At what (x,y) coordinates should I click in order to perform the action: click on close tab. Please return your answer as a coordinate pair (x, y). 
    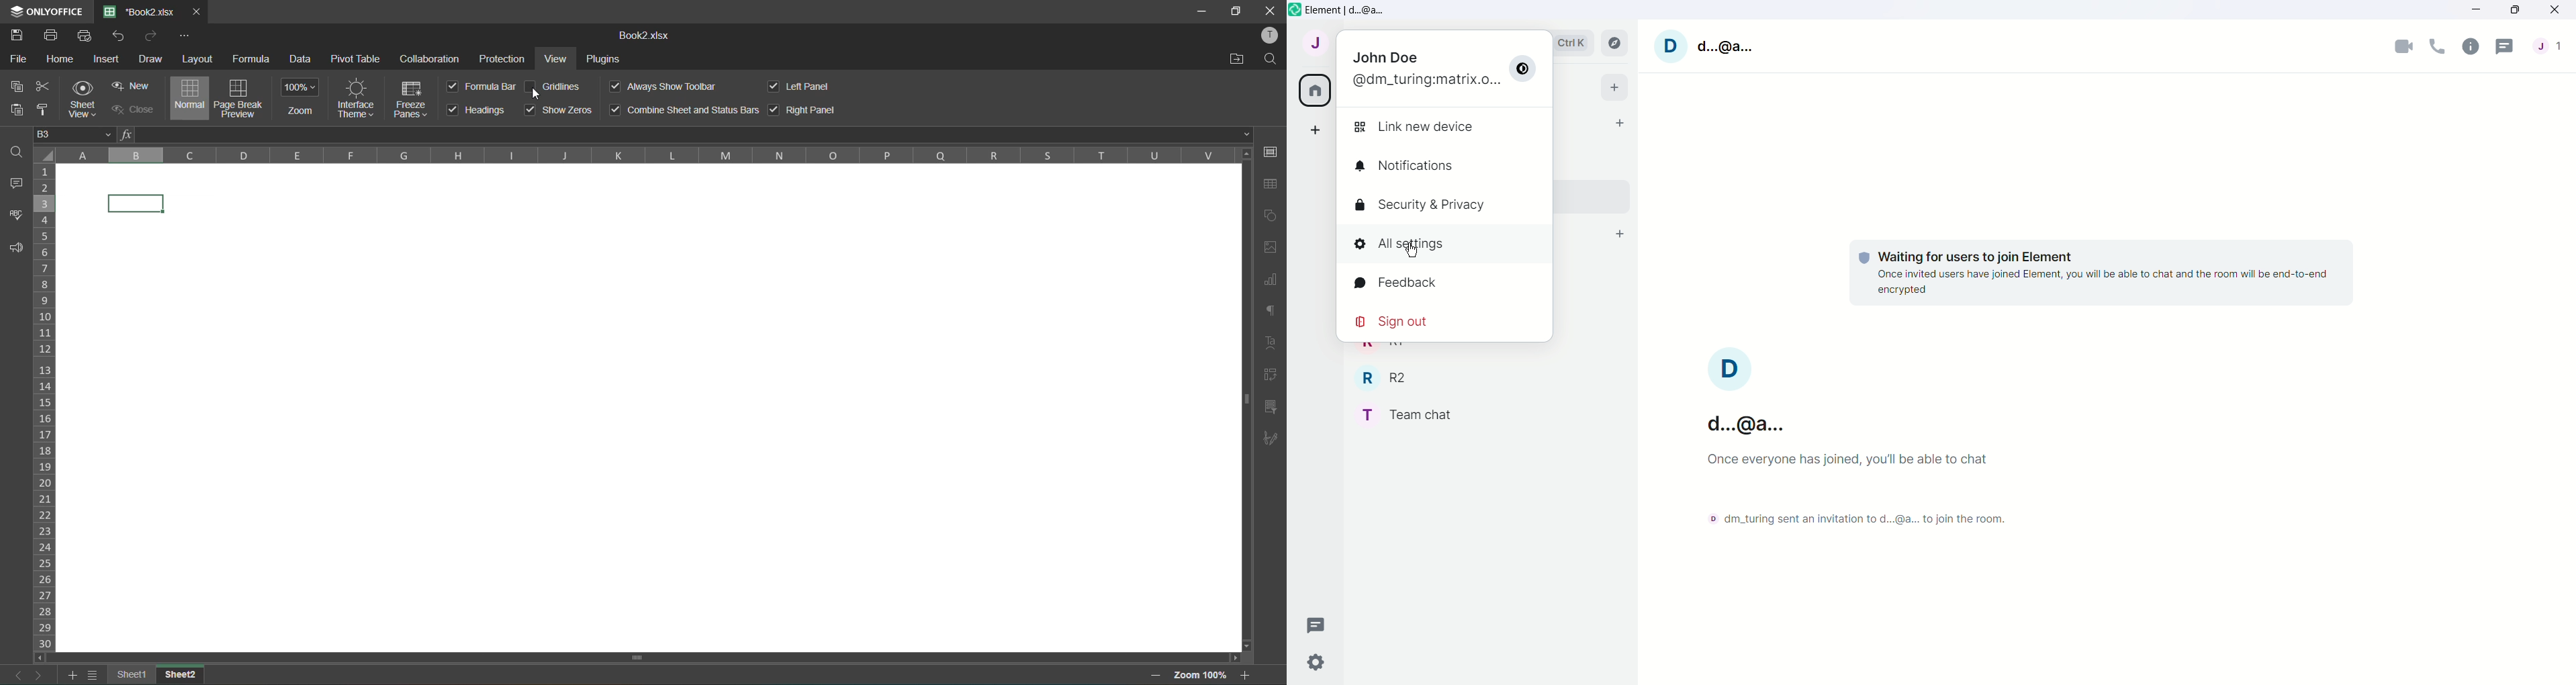
    Looking at the image, I should click on (194, 10).